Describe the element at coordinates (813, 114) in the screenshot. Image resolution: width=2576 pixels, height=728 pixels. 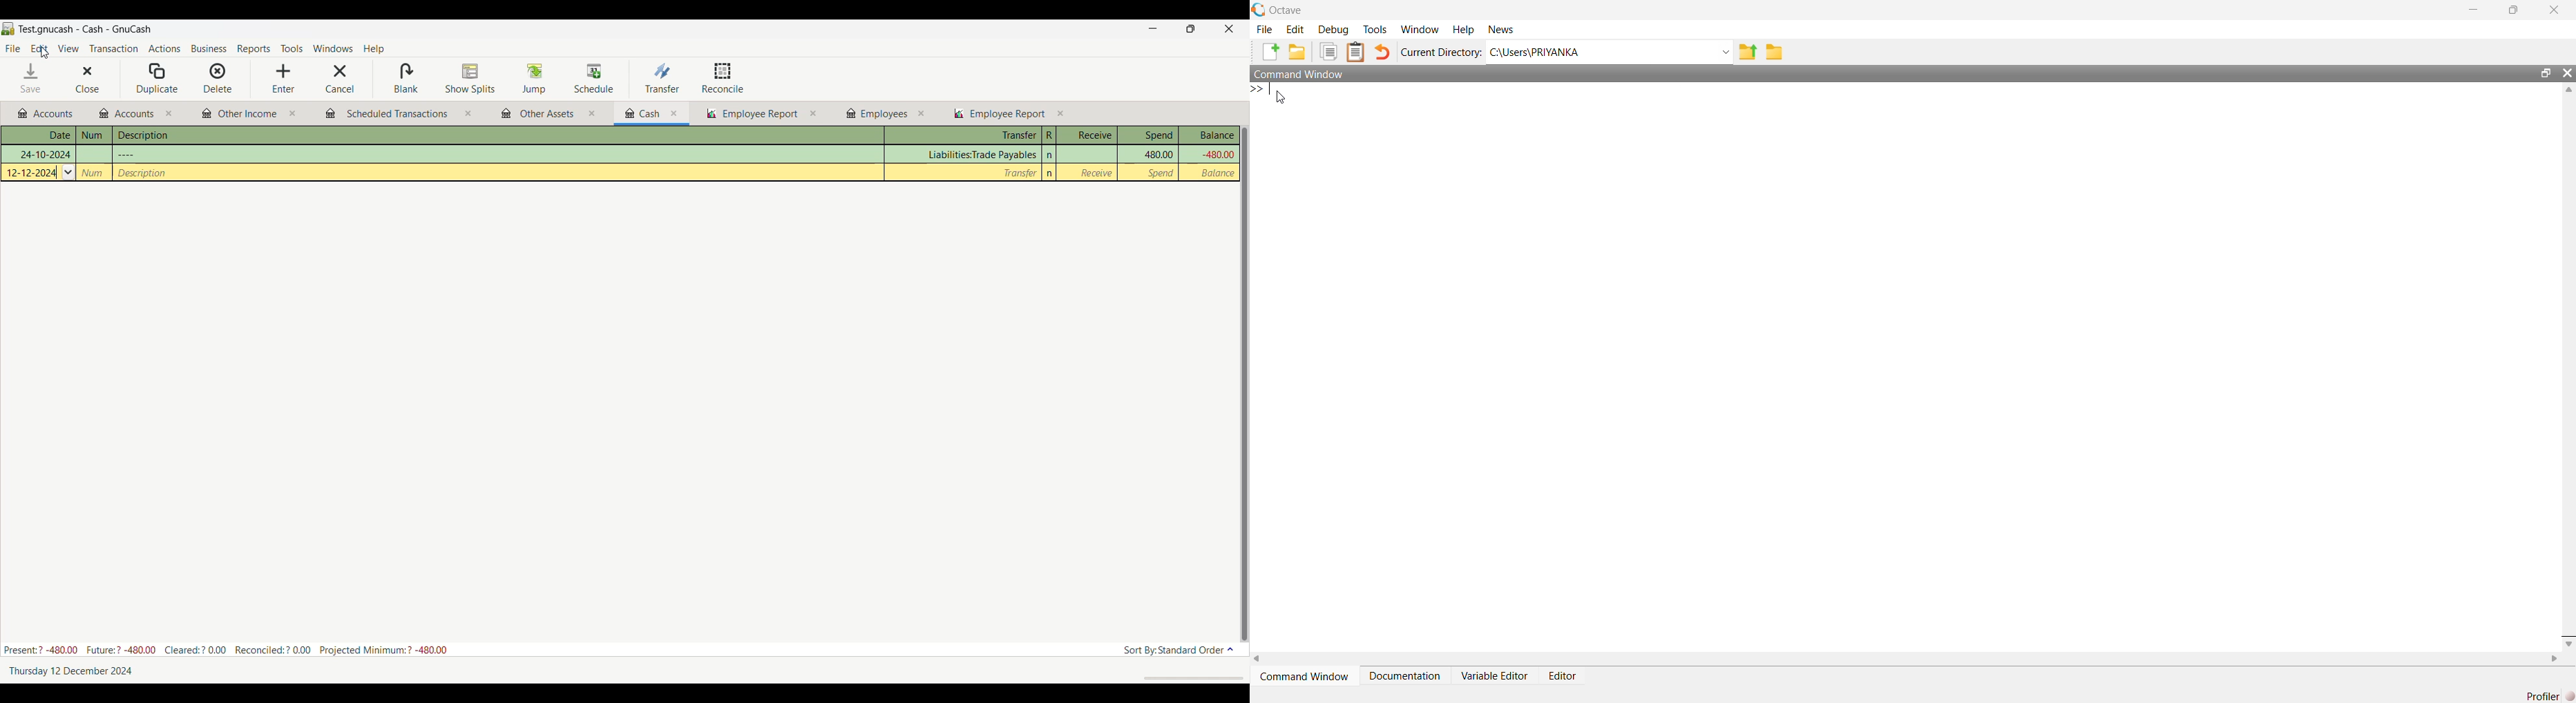
I see `close` at that location.